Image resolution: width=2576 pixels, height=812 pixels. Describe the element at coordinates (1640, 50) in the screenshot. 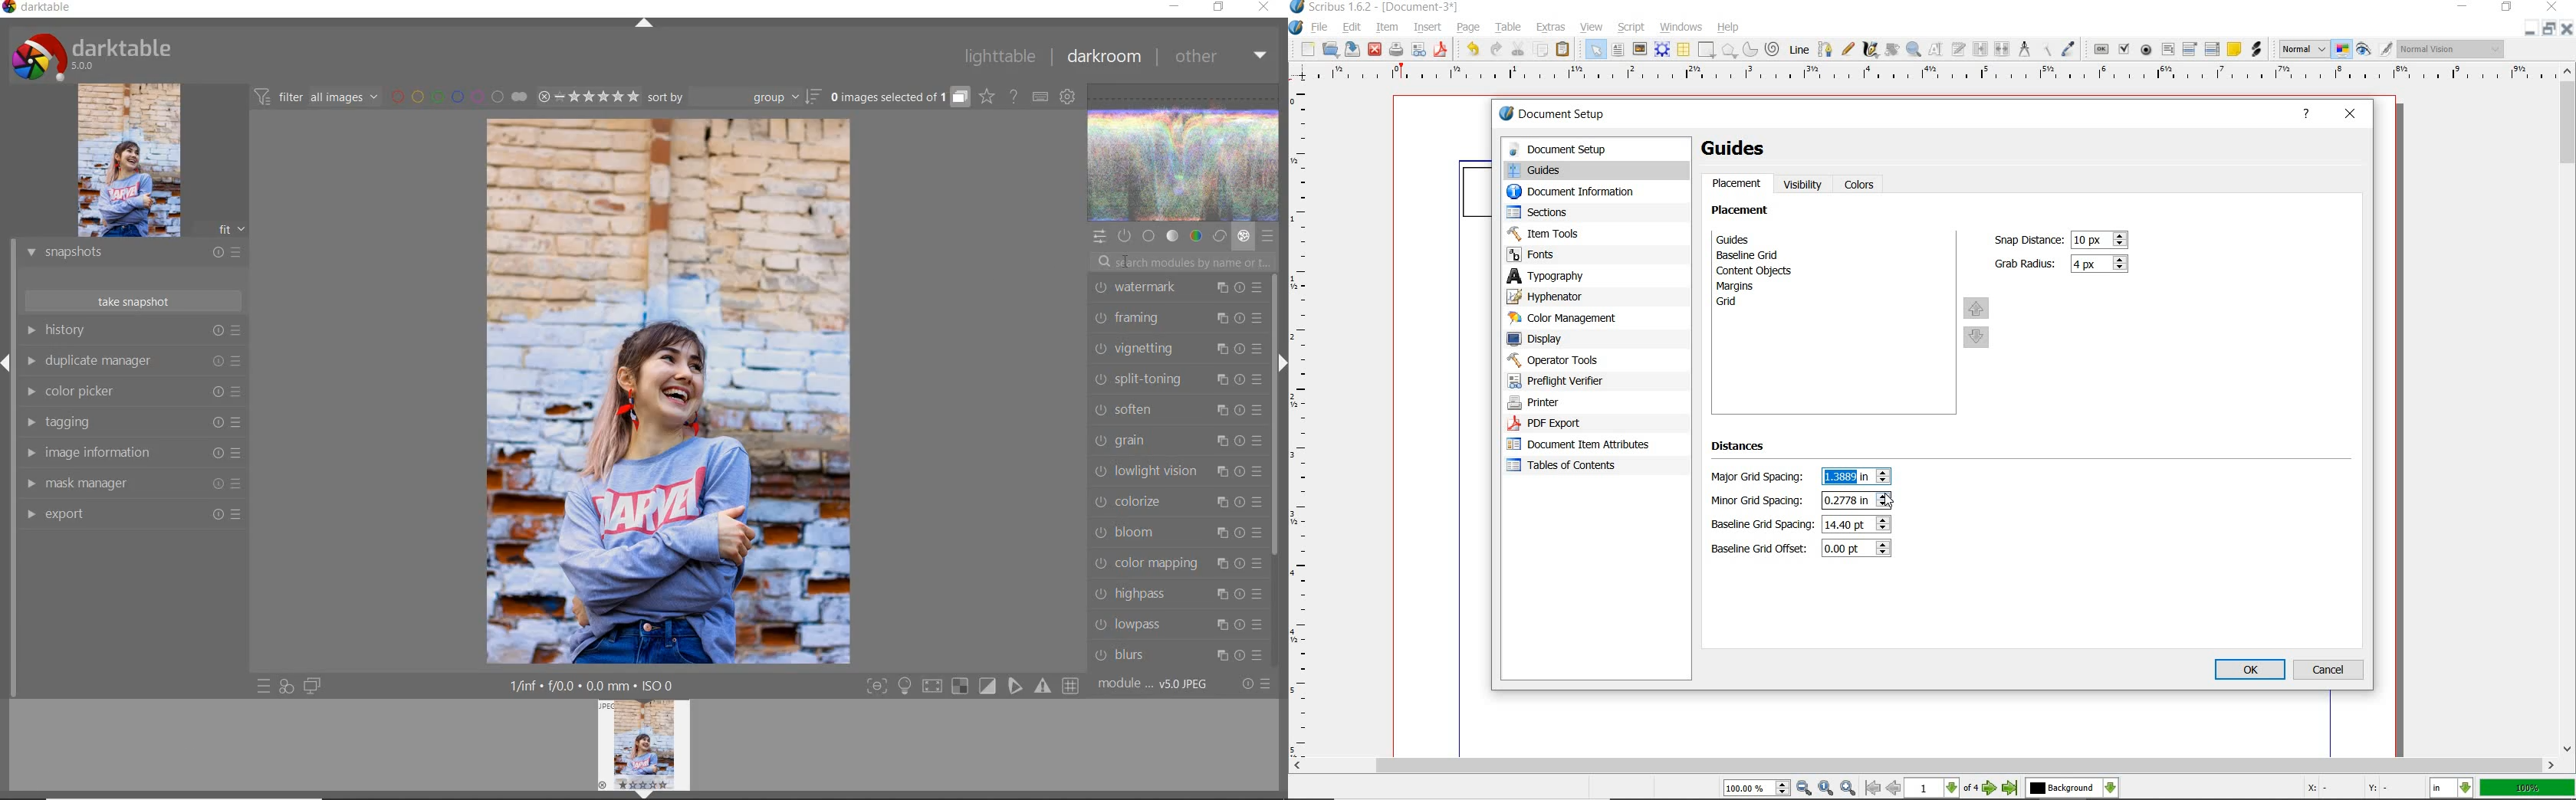

I see `image frame` at that location.